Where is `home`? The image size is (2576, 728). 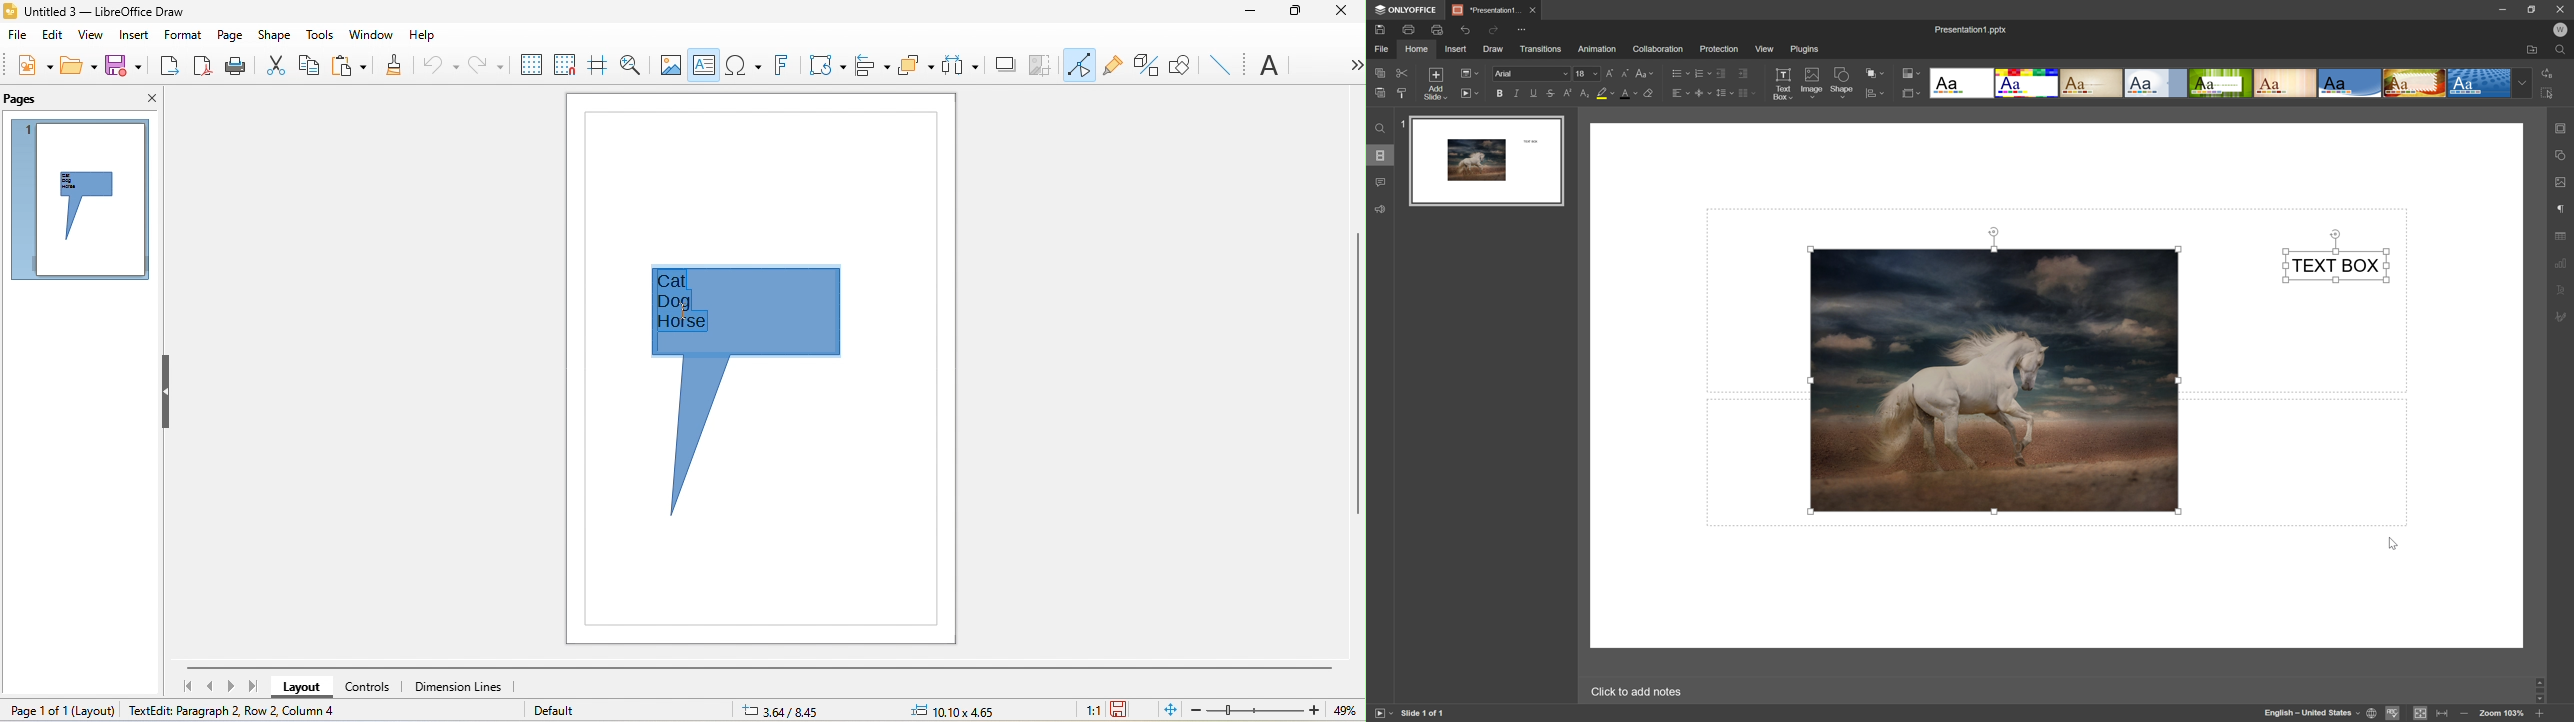 home is located at coordinates (1416, 50).